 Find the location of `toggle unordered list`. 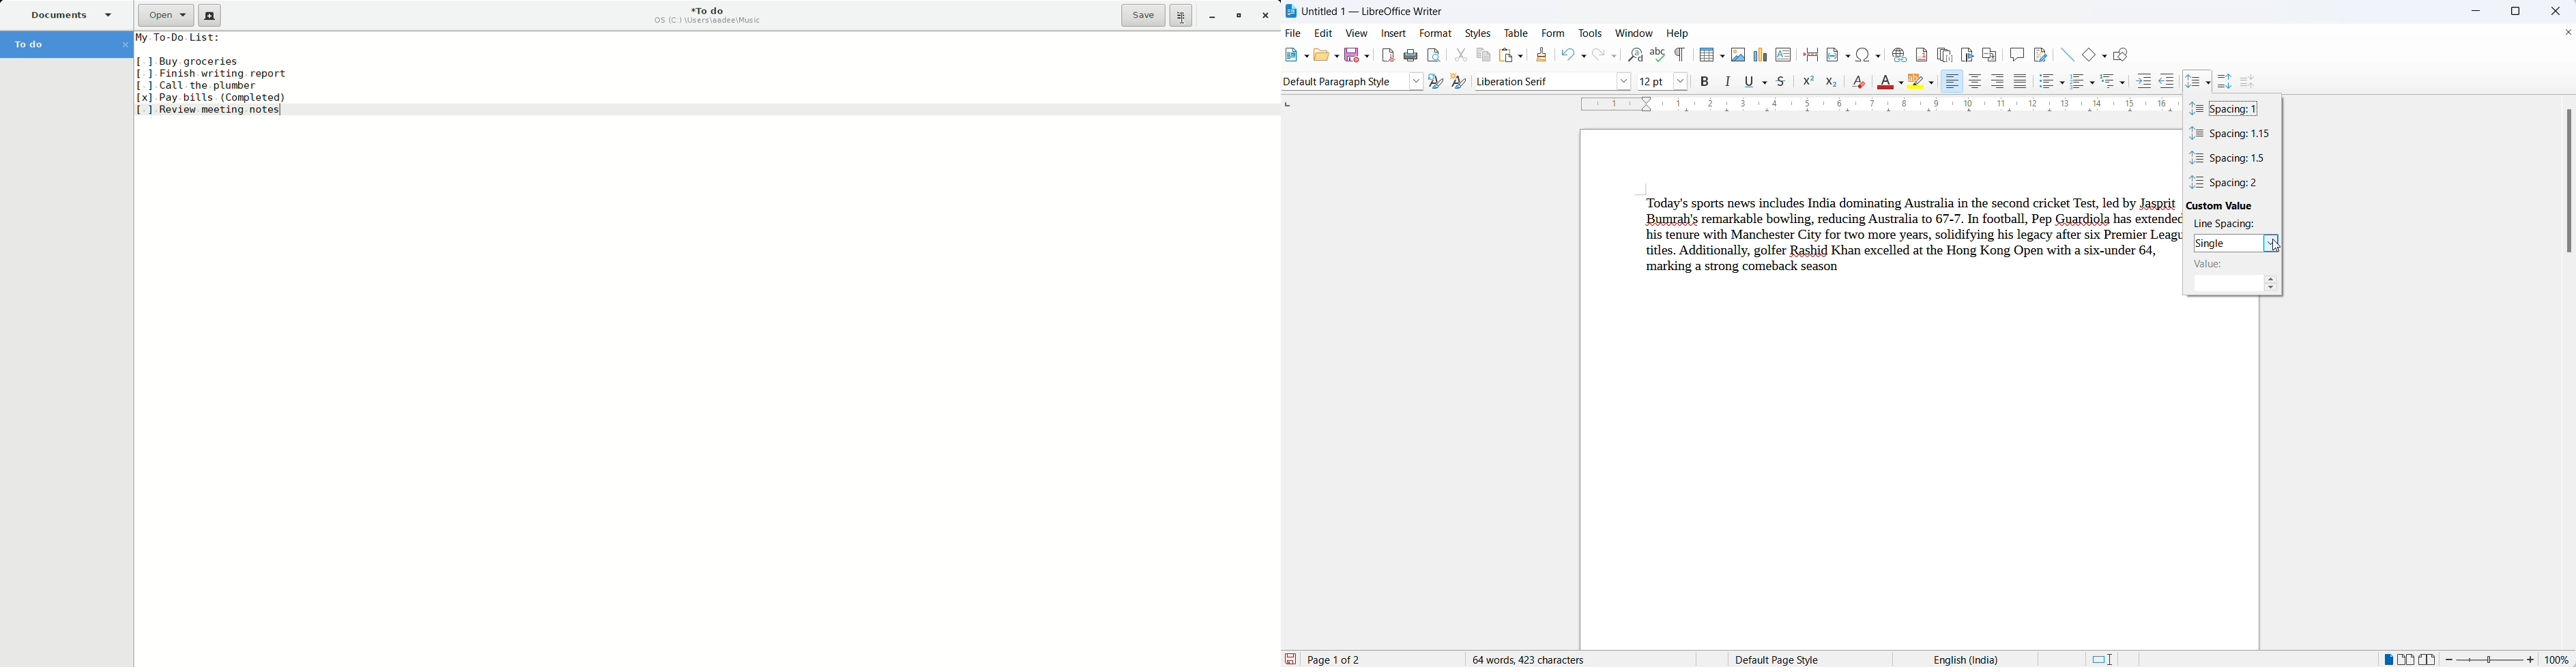

toggle unordered list is located at coordinates (2046, 83).